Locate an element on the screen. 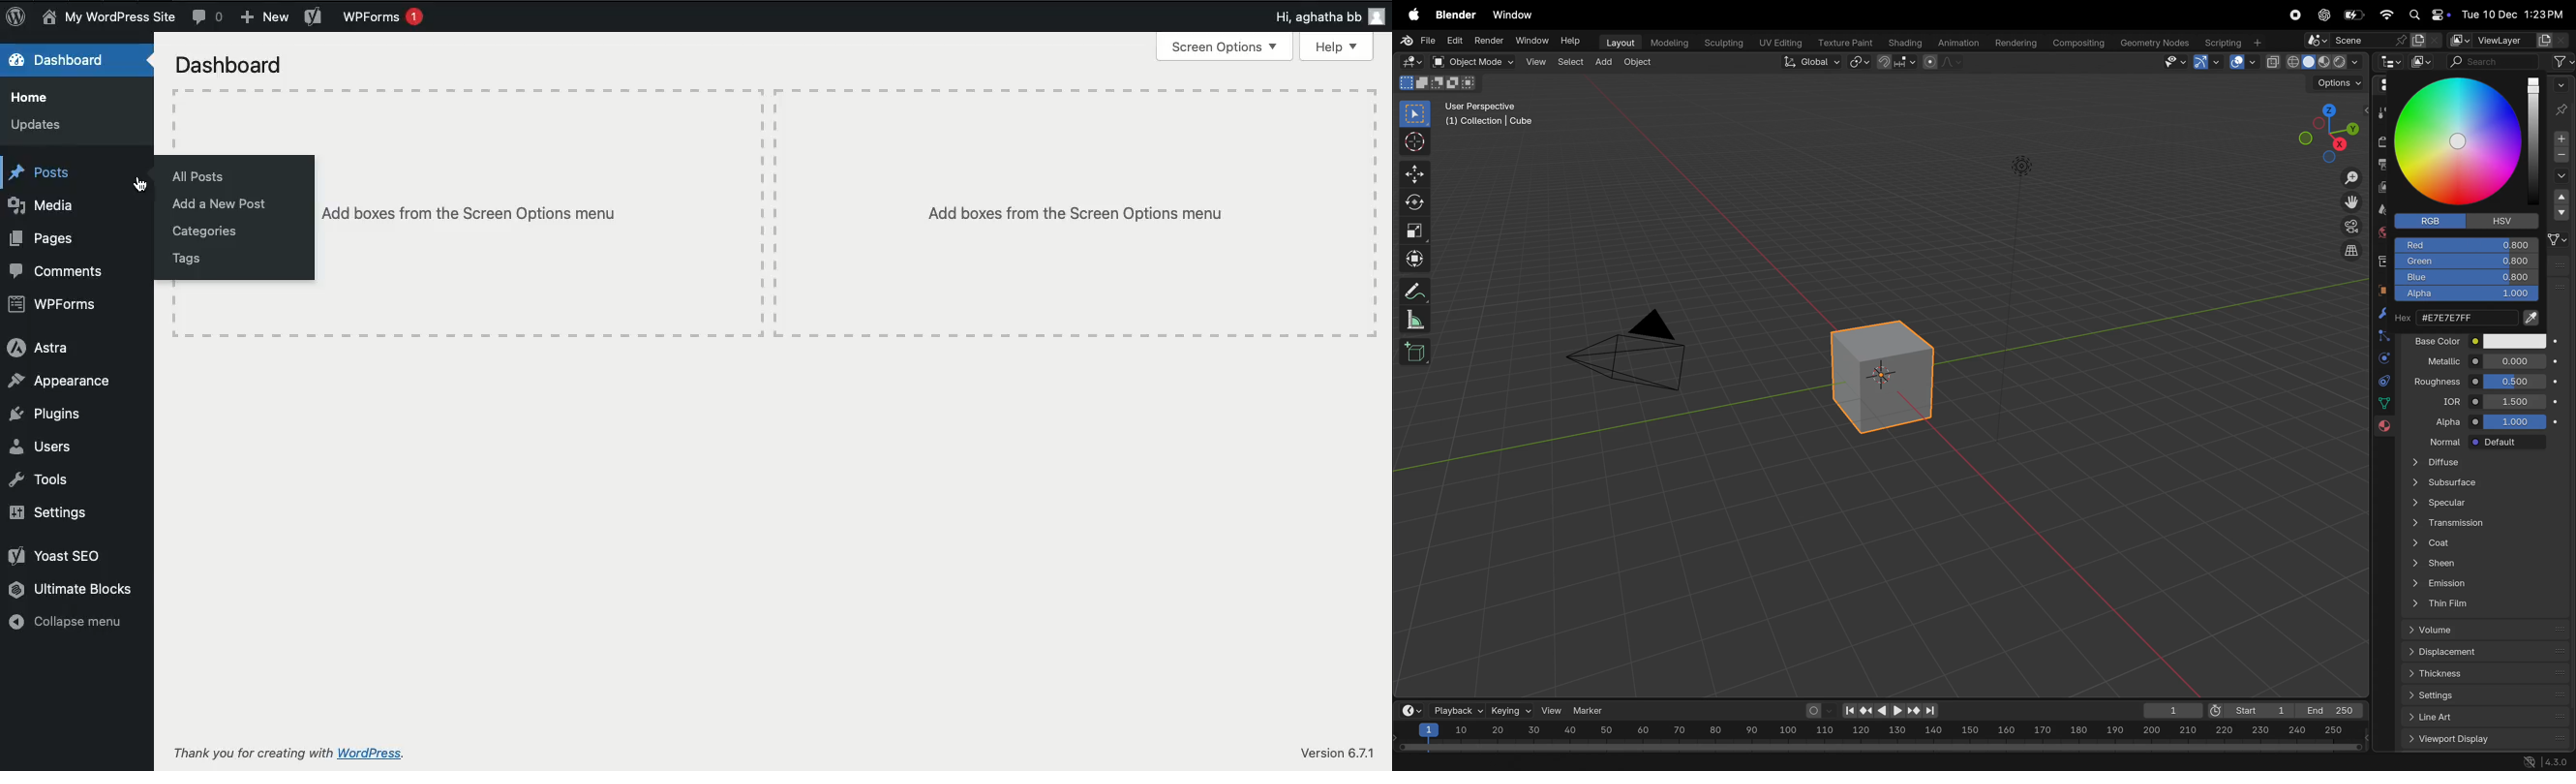 The width and height of the screenshot is (2576, 784). blender is located at coordinates (1456, 15).